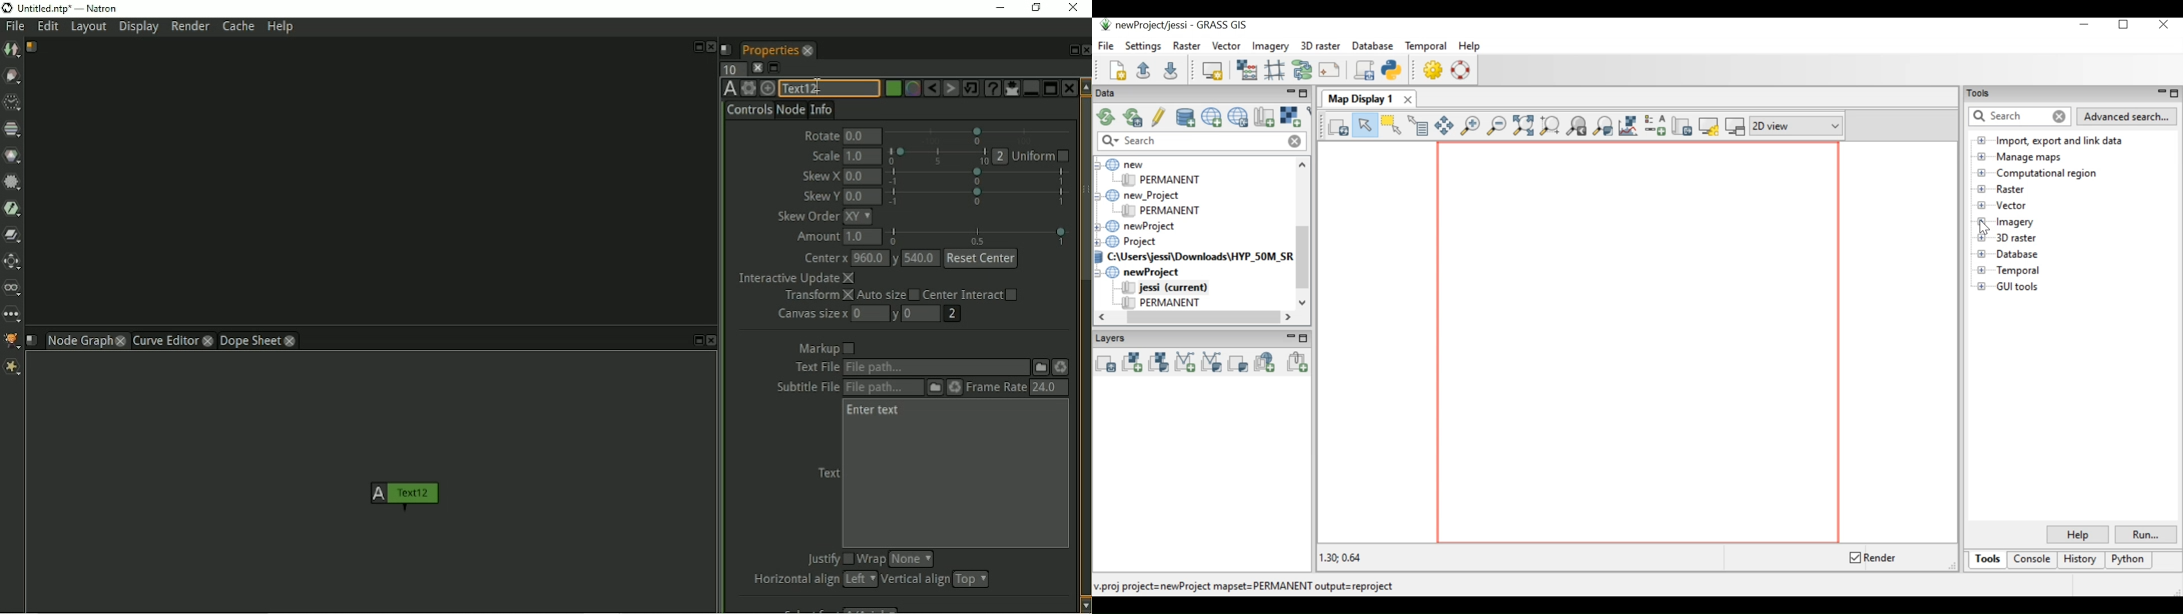 Image resolution: width=2184 pixels, height=616 pixels. Describe the element at coordinates (827, 348) in the screenshot. I see `Markup` at that location.